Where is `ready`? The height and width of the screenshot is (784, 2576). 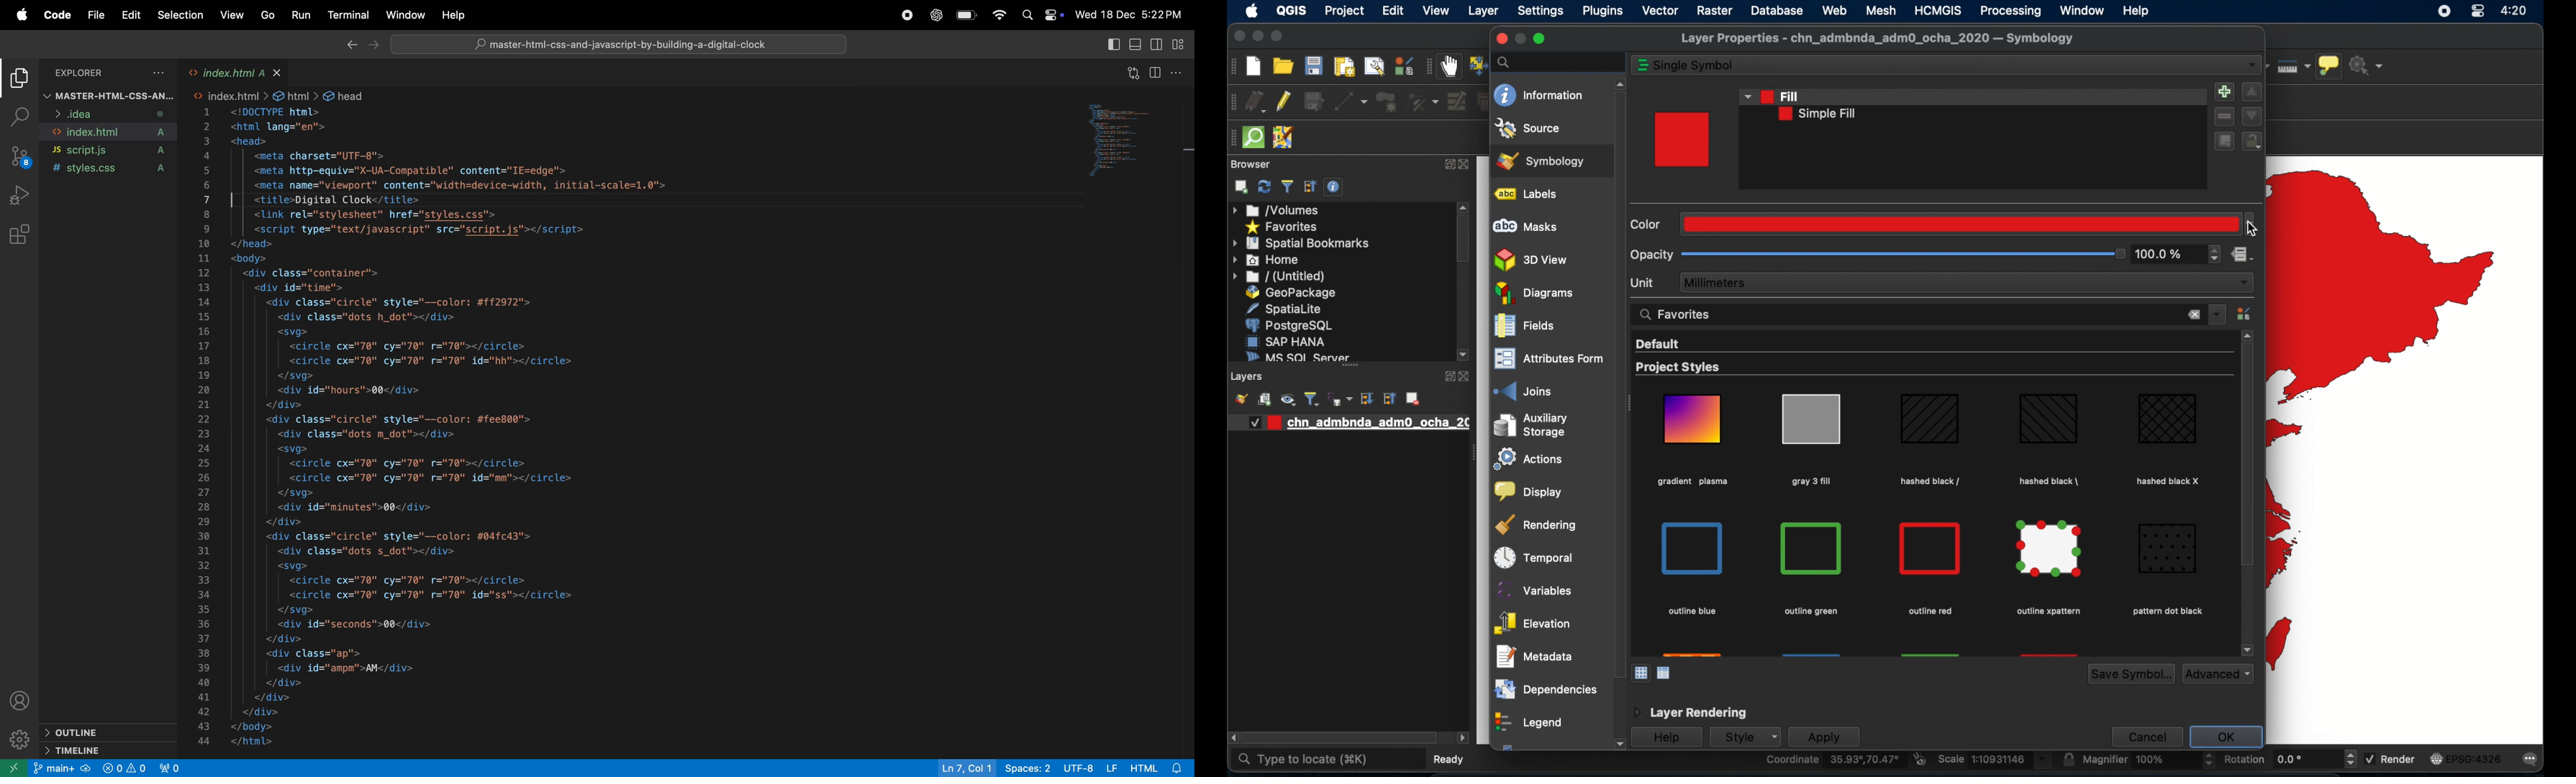
ready is located at coordinates (1453, 758).